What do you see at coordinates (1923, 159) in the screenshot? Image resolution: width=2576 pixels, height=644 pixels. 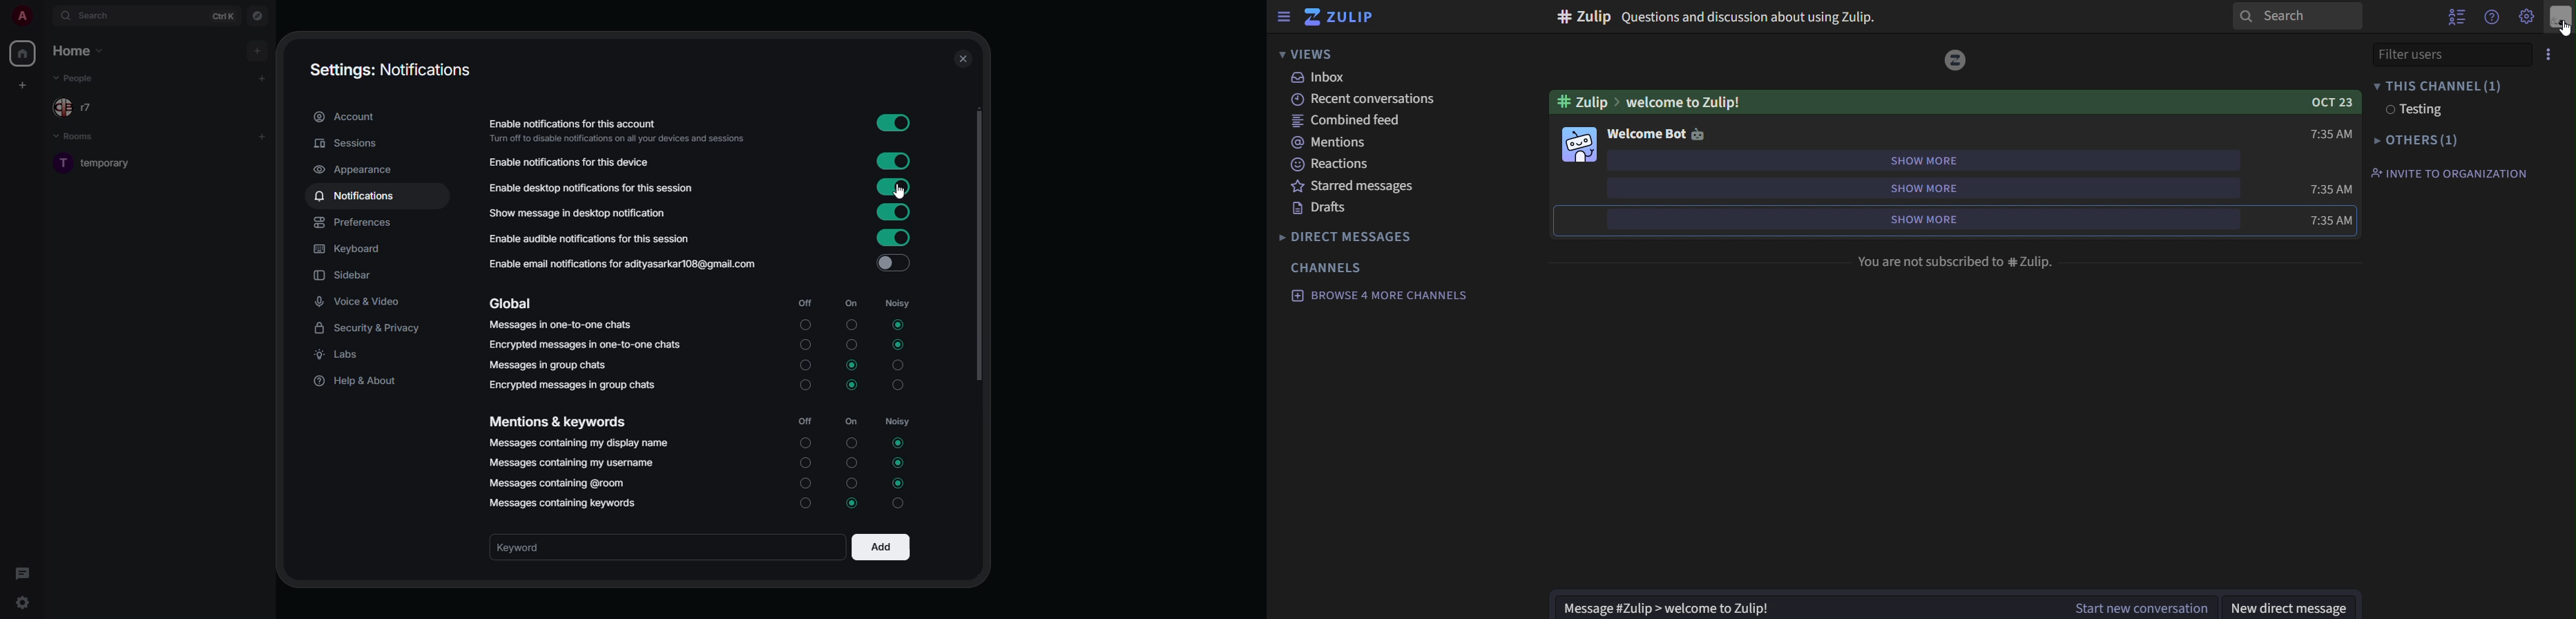 I see `show more` at bounding box center [1923, 159].